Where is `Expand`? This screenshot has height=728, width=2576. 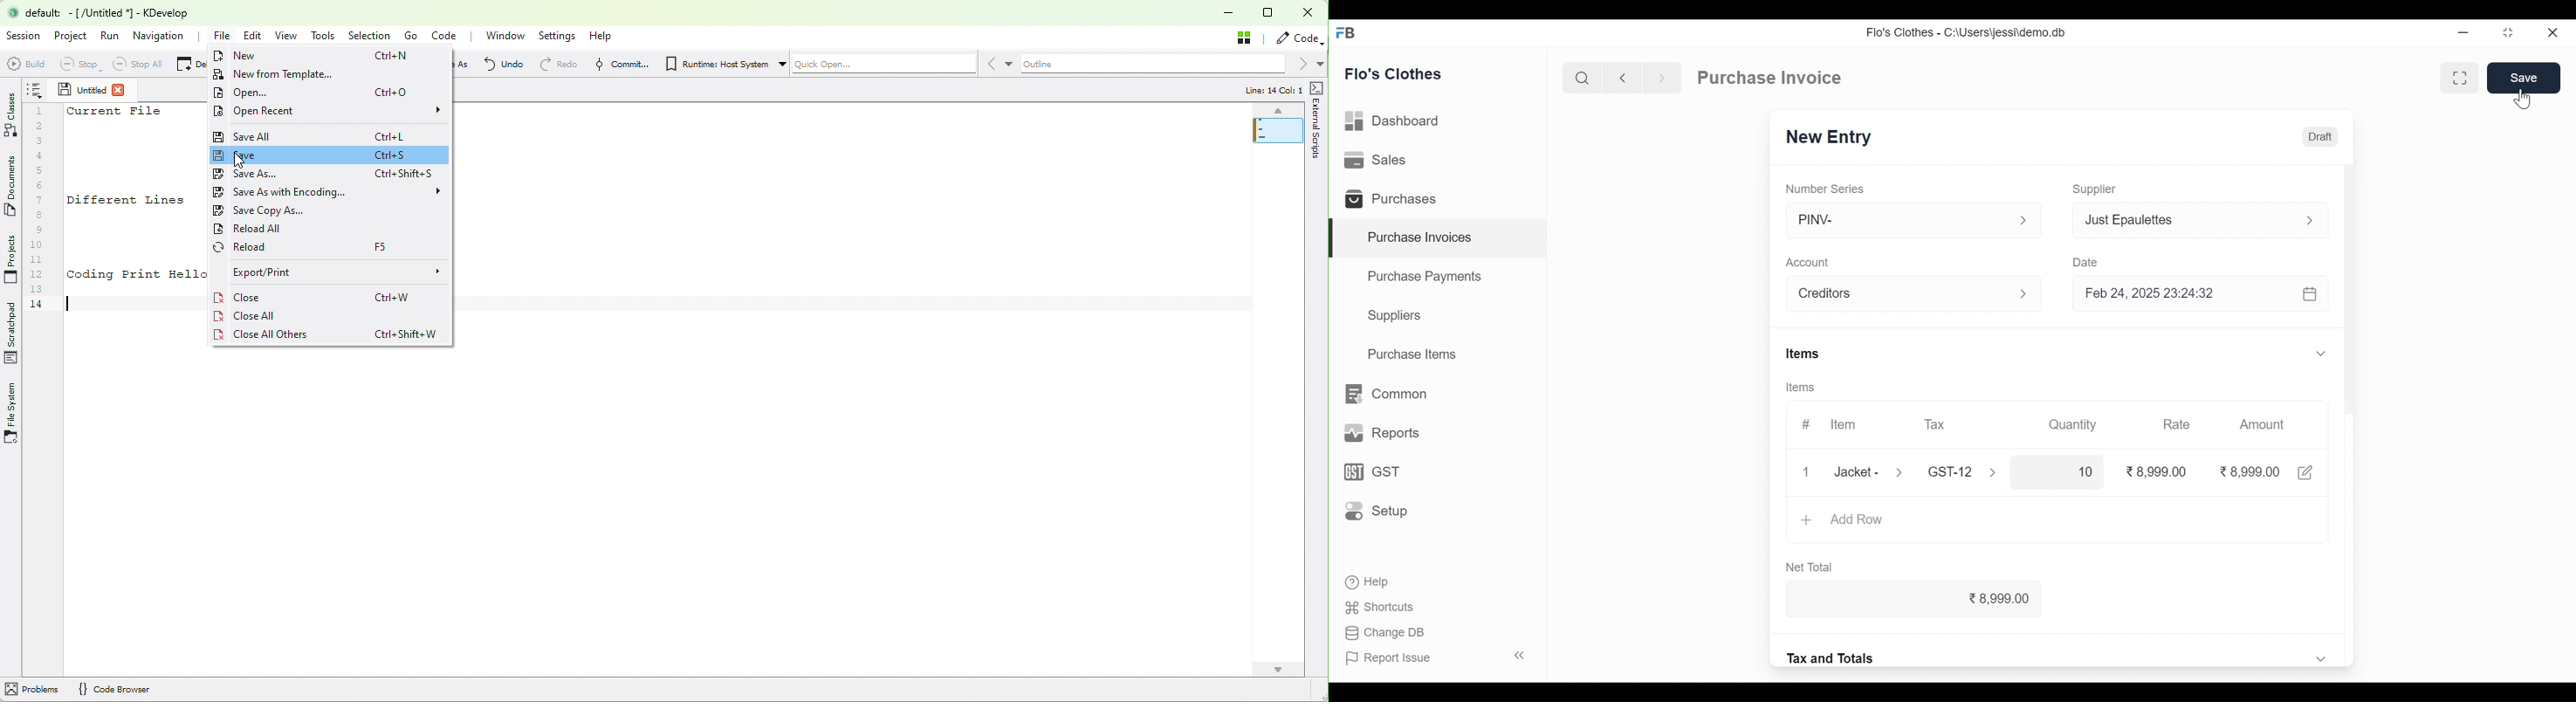 Expand is located at coordinates (2321, 657).